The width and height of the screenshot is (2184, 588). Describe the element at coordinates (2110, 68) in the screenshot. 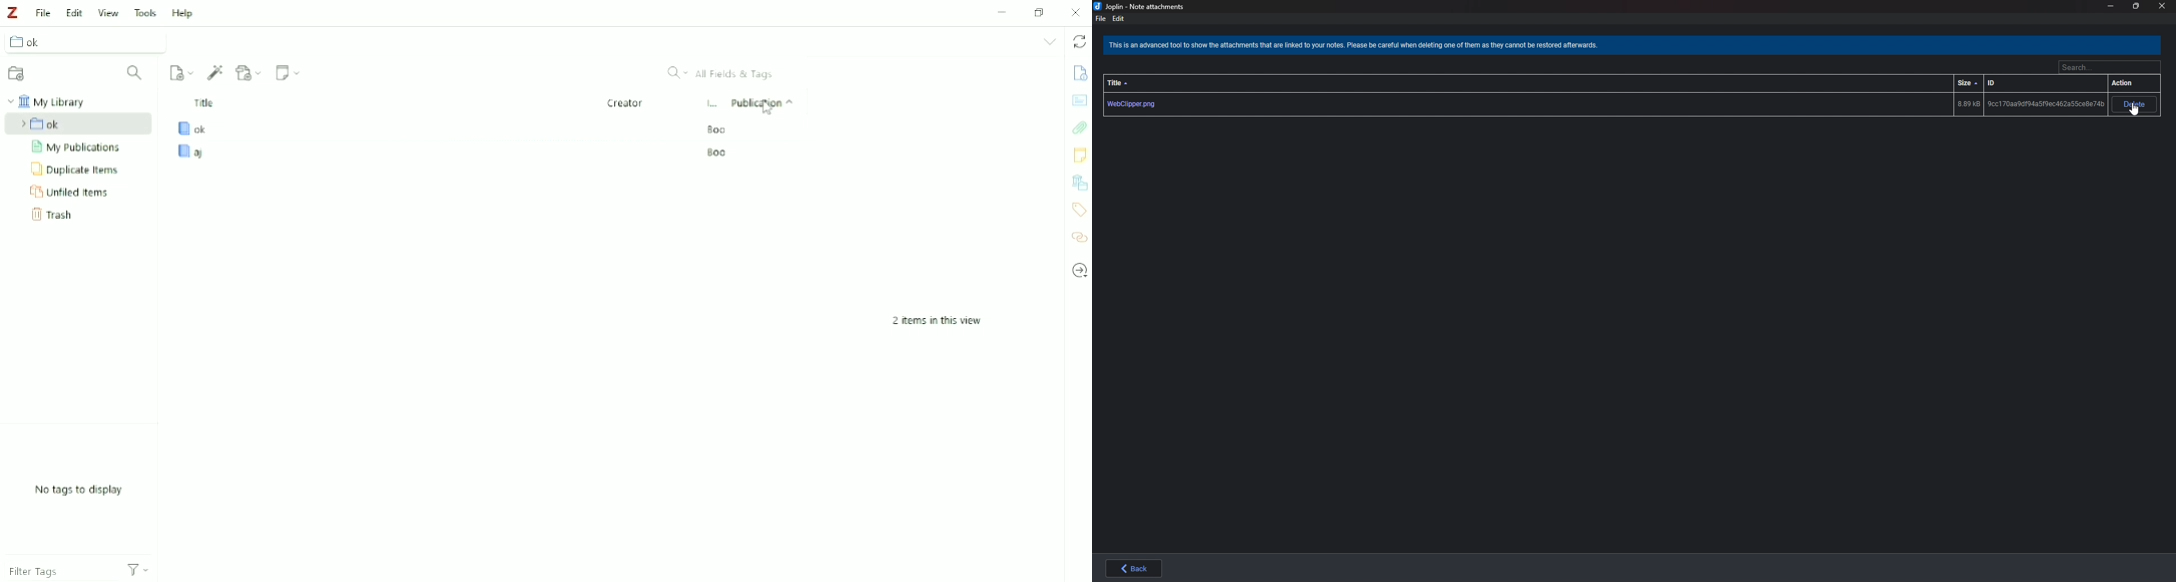

I see `Search` at that location.